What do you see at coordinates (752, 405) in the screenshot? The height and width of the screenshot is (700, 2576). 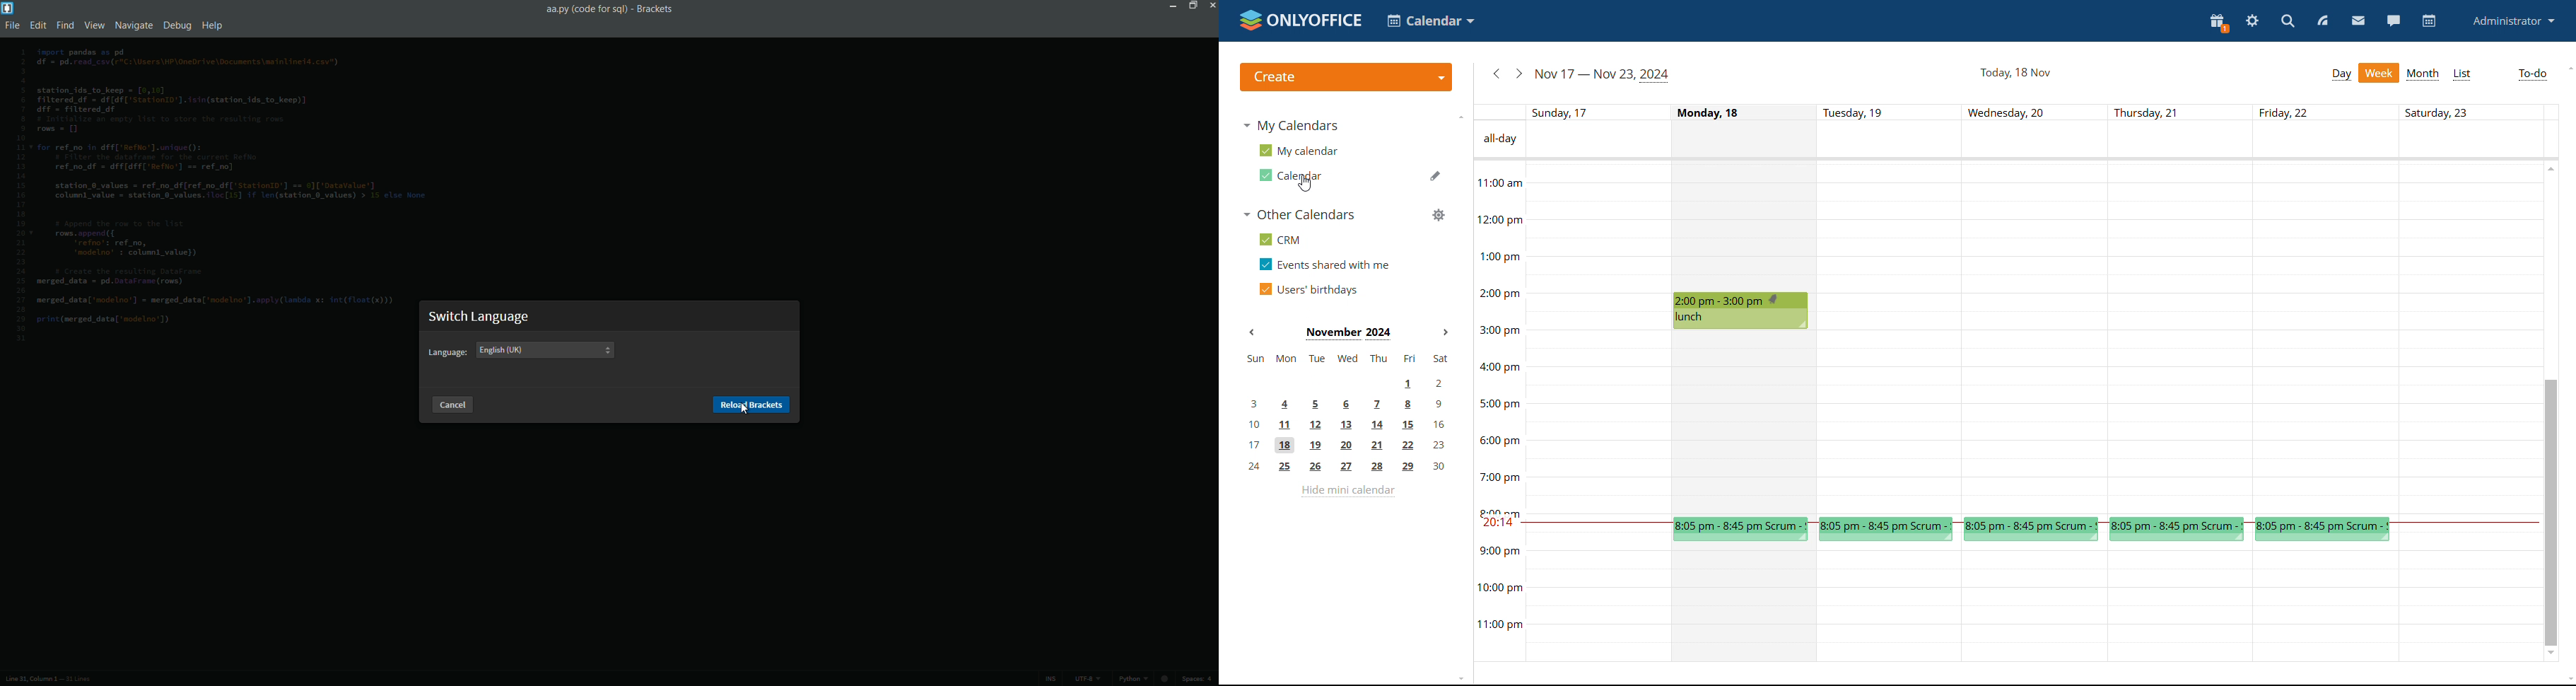 I see `reload brackets` at bounding box center [752, 405].